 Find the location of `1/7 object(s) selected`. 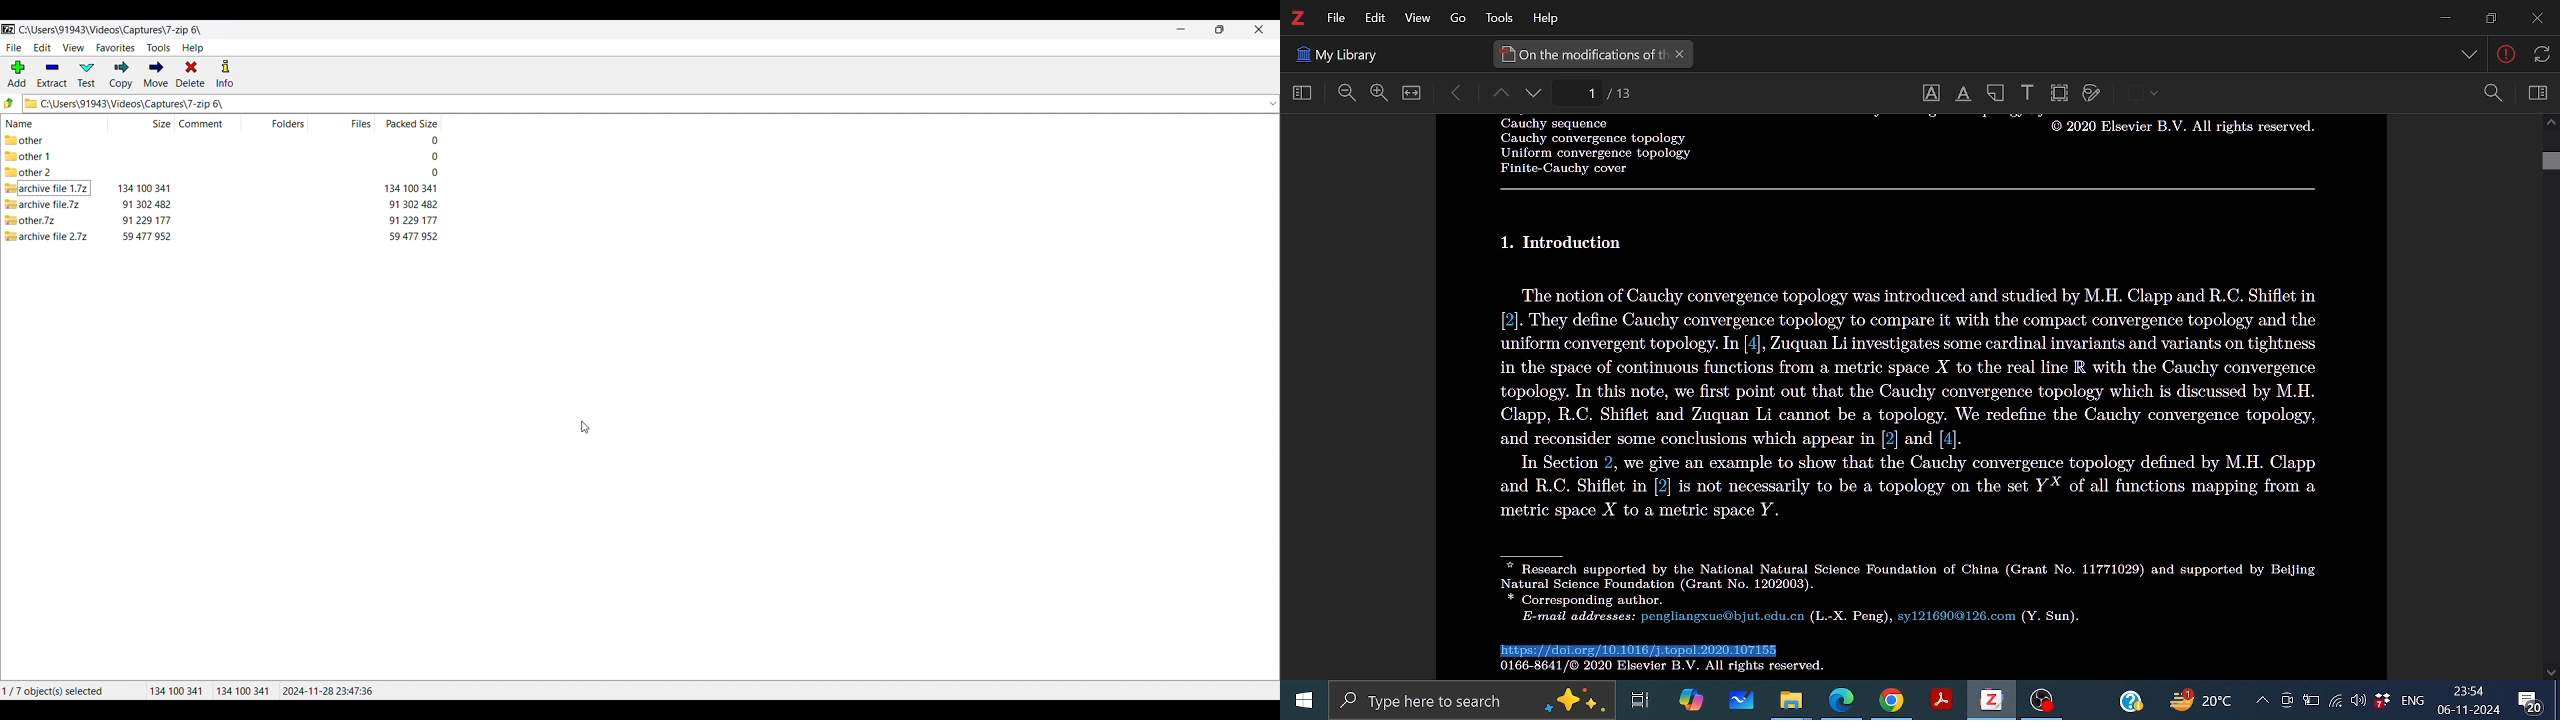

1/7 object(s) selected is located at coordinates (63, 688).